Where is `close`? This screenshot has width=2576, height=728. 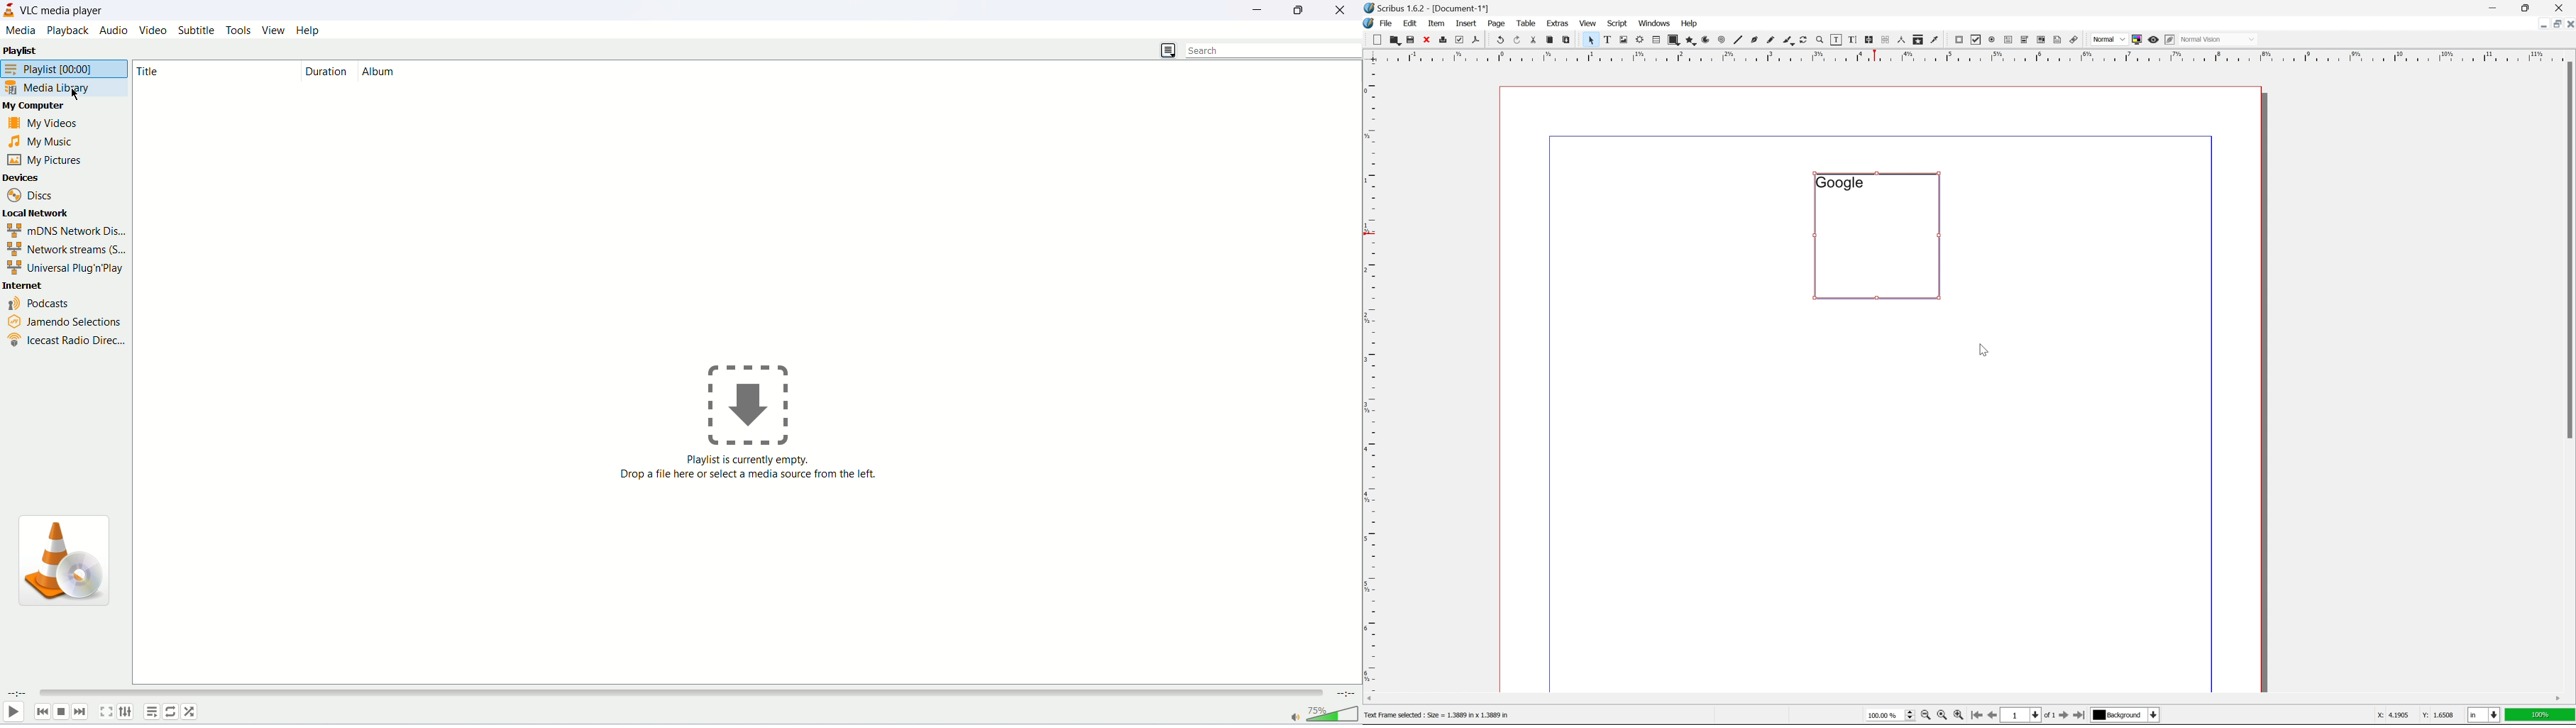
close is located at coordinates (1427, 39).